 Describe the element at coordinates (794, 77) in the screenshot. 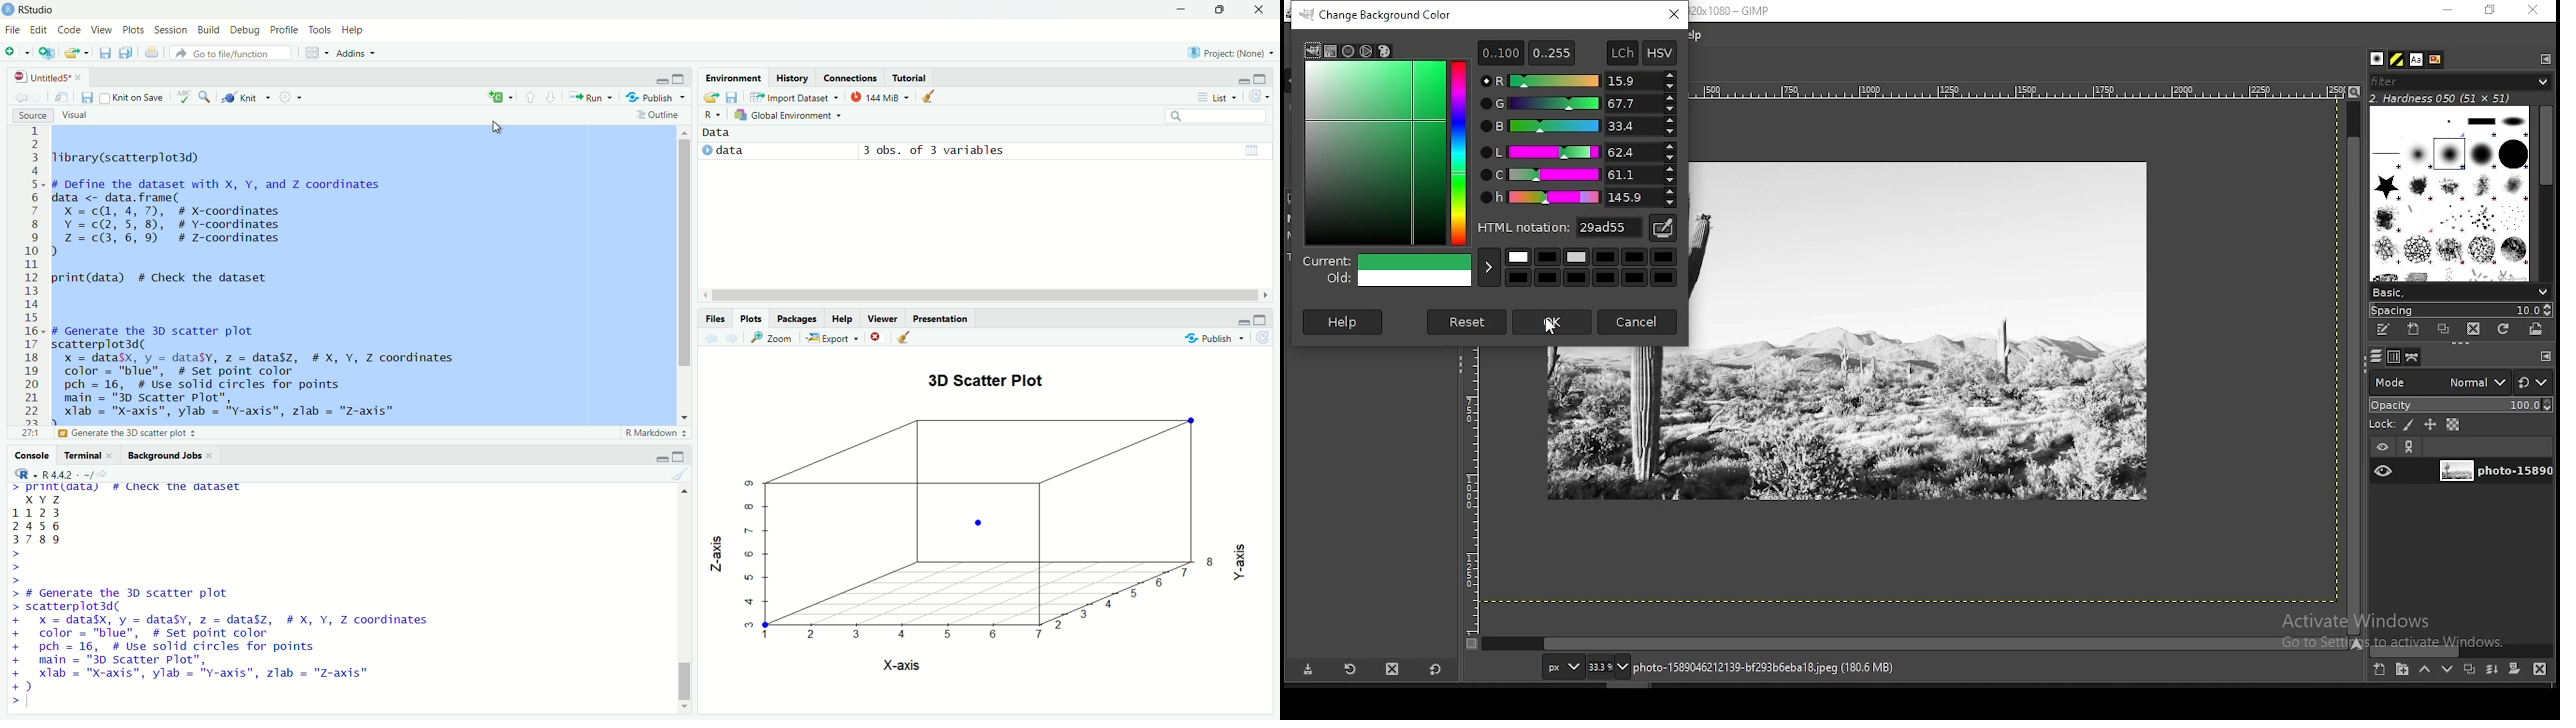

I see `history` at that location.